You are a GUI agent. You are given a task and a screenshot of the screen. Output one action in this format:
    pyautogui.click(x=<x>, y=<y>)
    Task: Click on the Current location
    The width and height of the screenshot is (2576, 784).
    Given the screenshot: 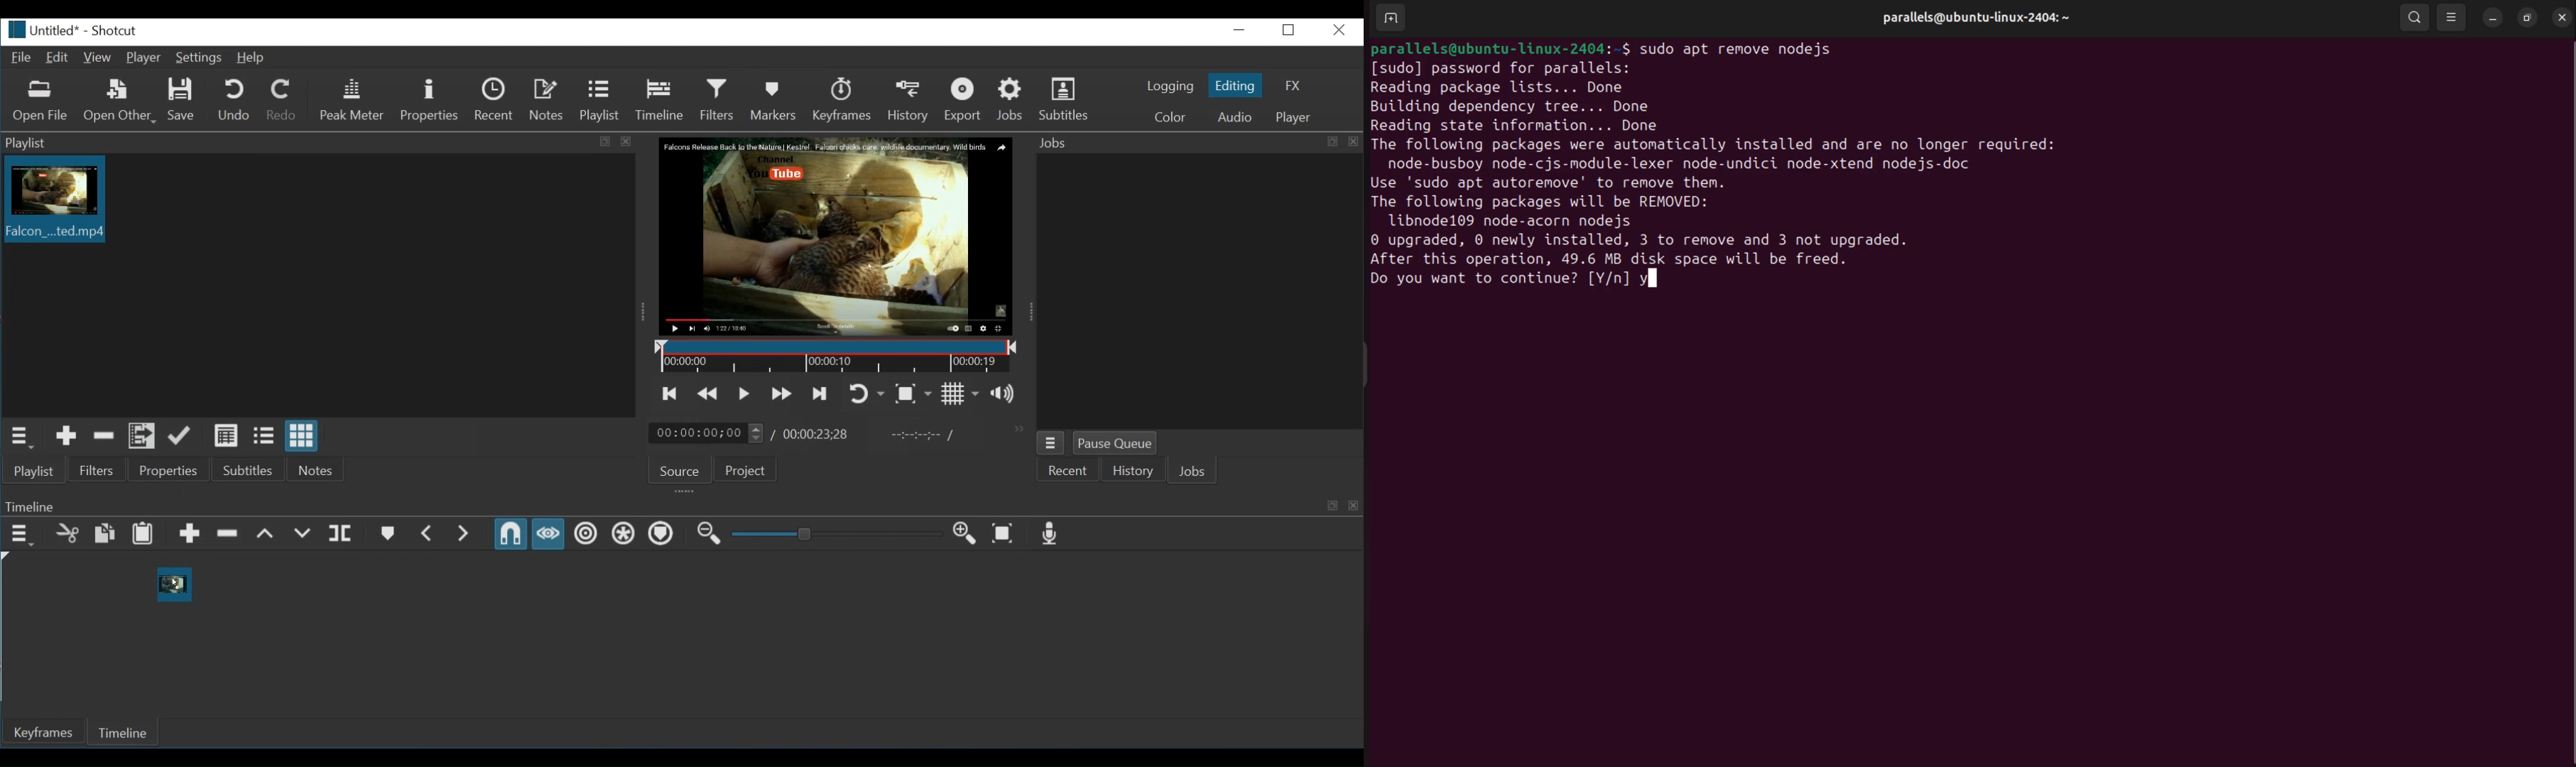 What is the action you would take?
    pyautogui.click(x=708, y=434)
    